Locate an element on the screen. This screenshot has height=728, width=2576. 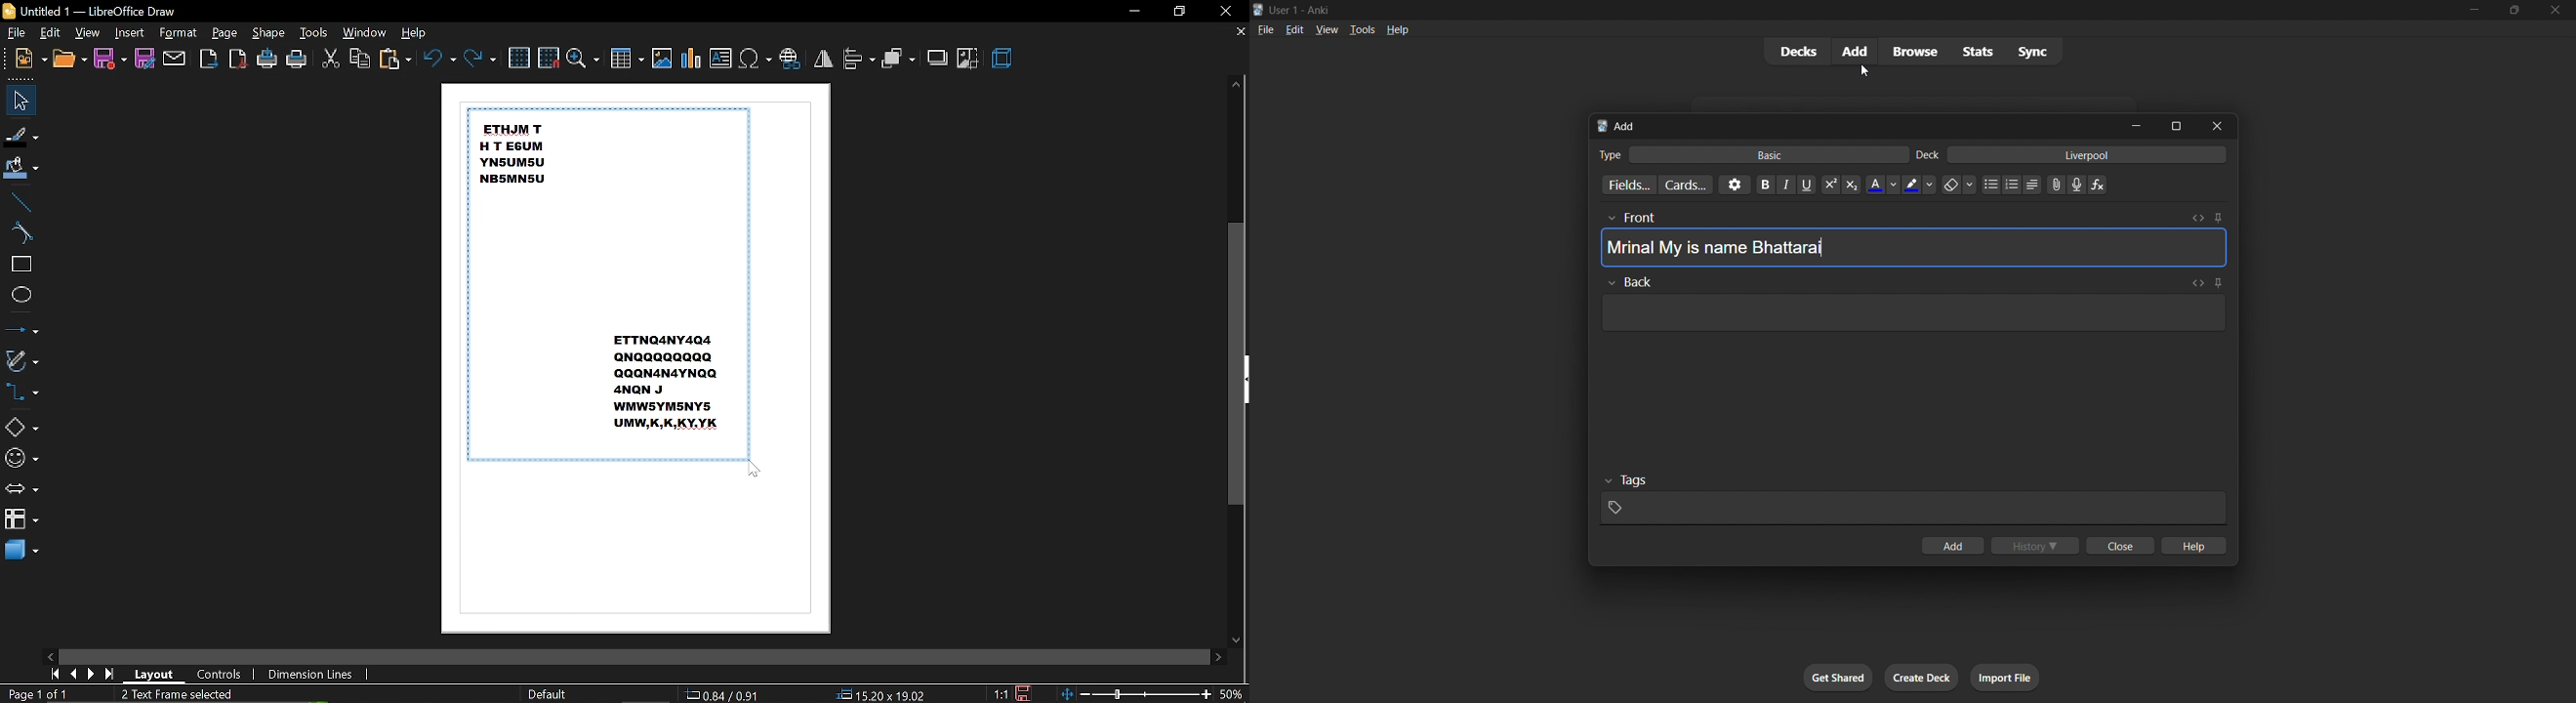
Card Front input field is located at coordinates (1918, 239).